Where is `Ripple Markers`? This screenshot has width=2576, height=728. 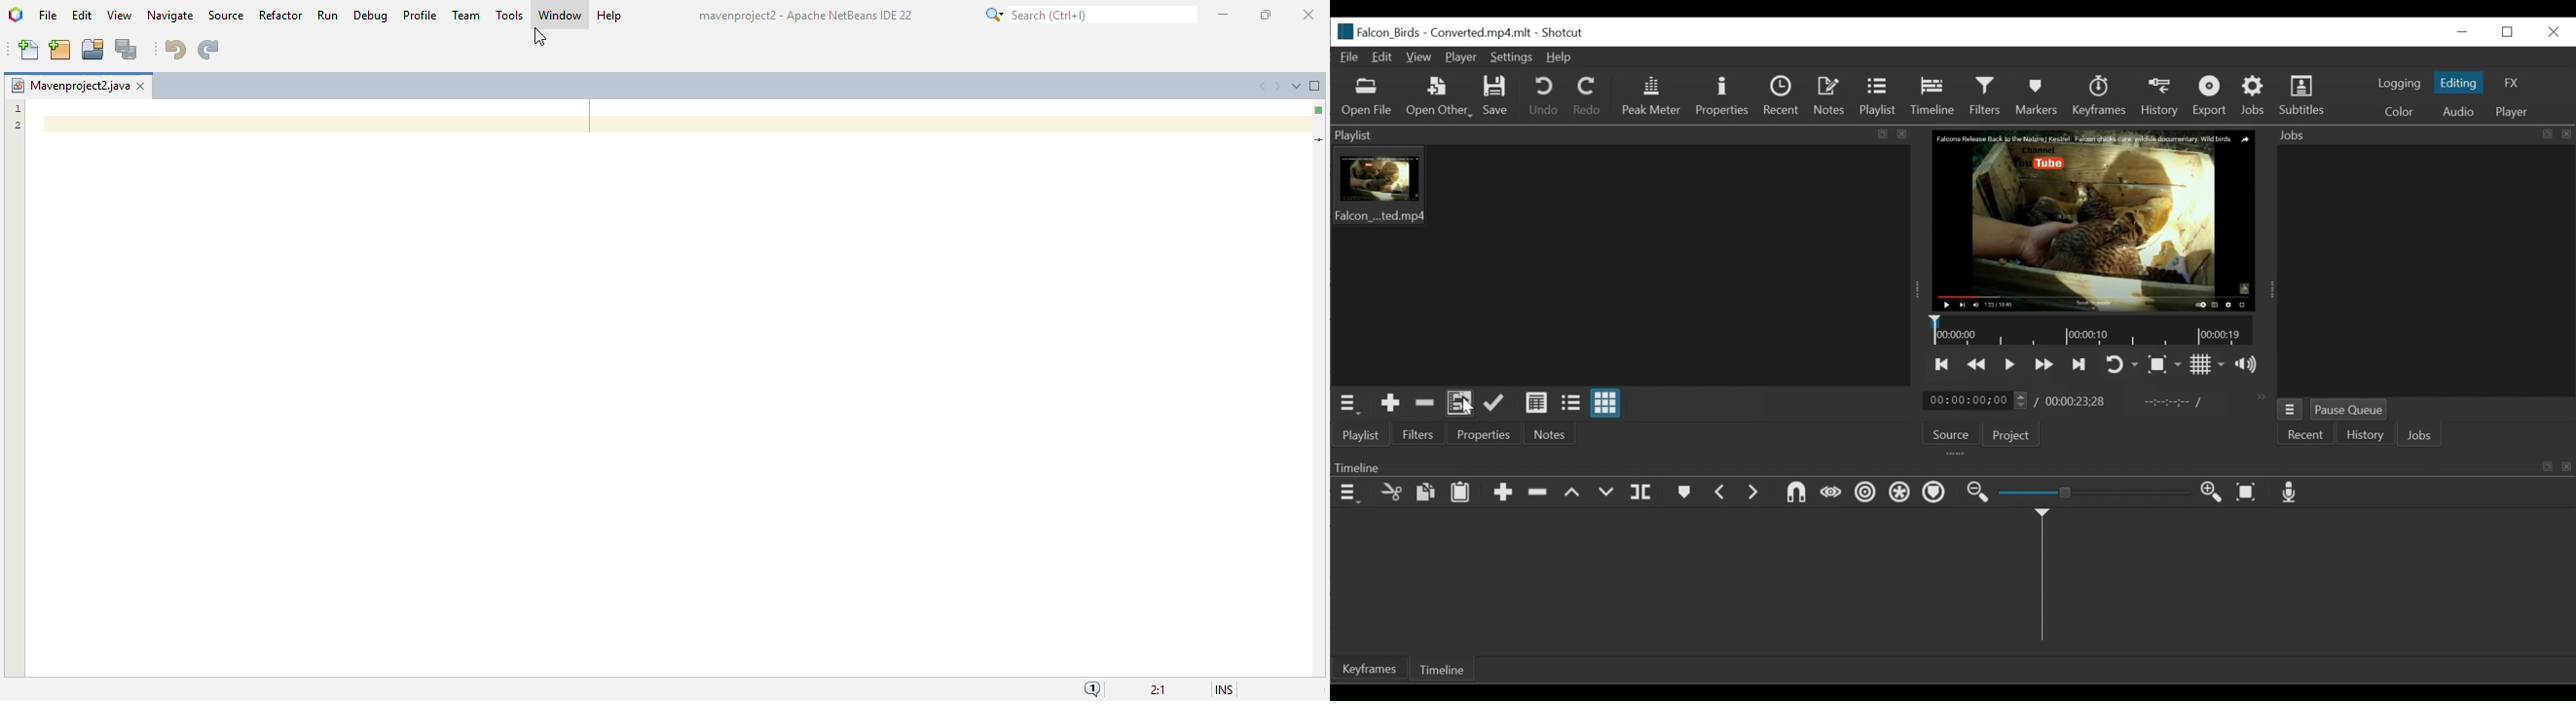
Ripple Markers is located at coordinates (1937, 495).